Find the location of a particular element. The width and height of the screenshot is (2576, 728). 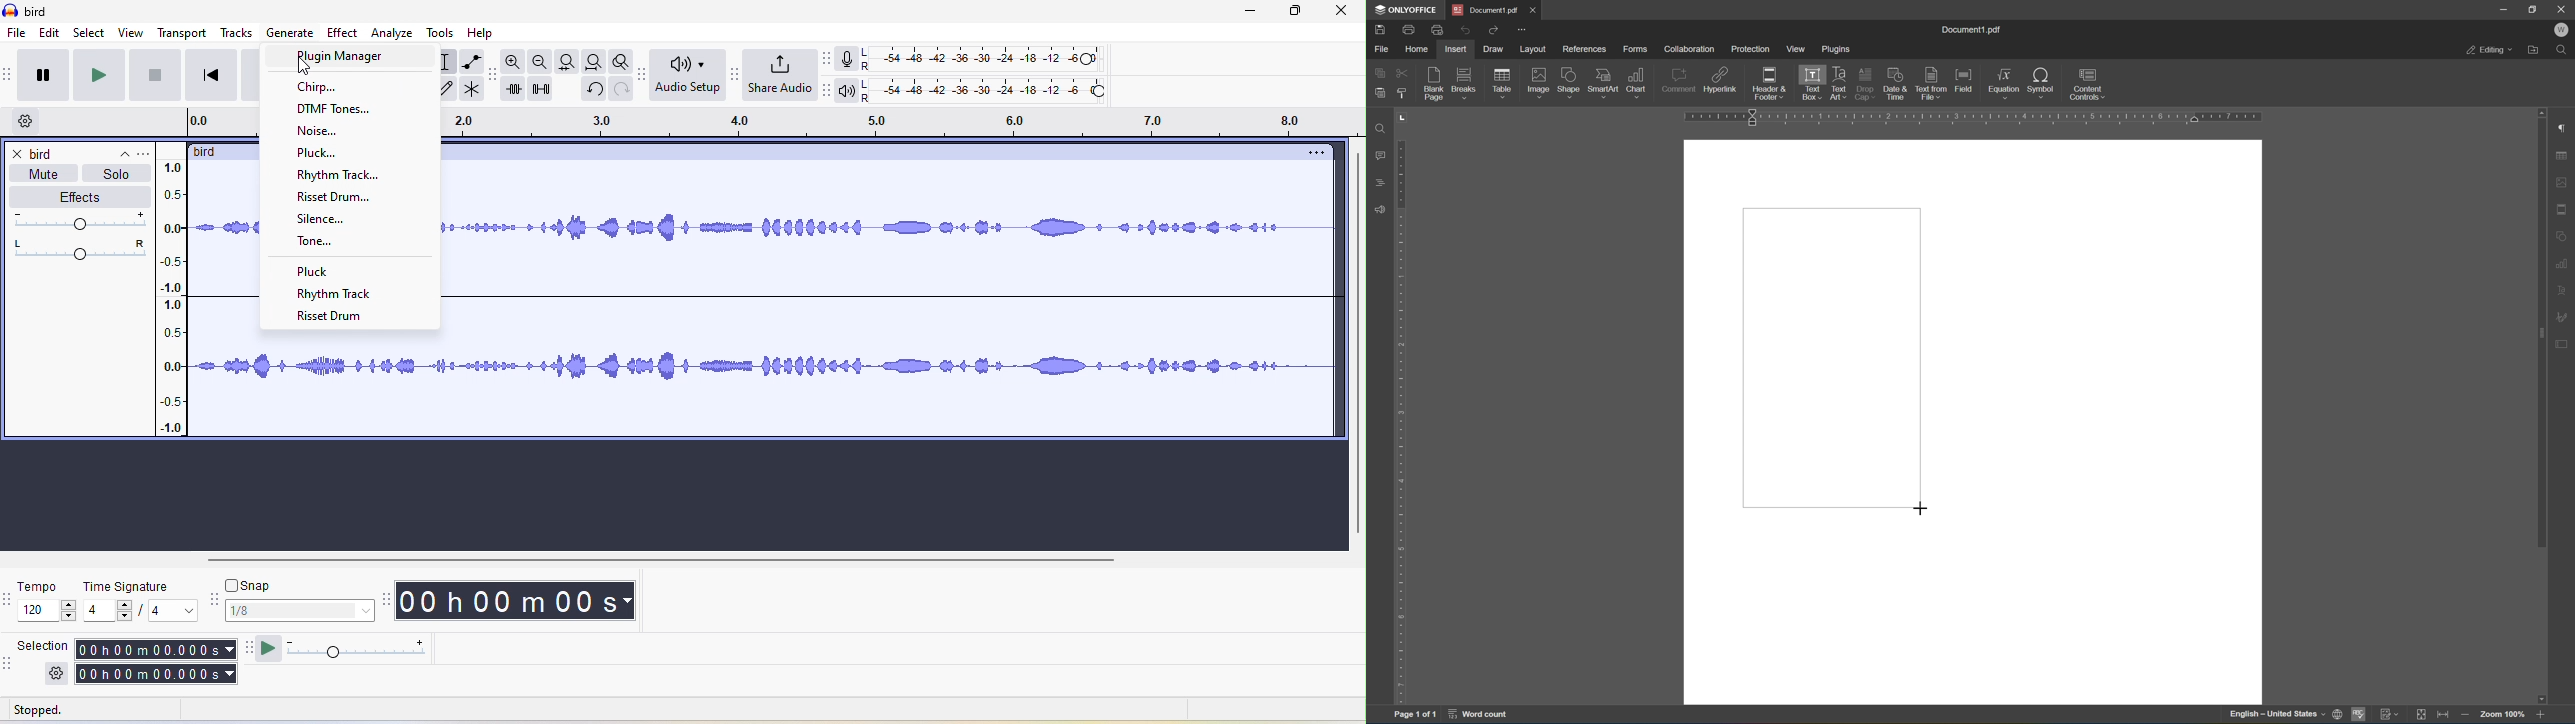

zoom toggle  is located at coordinates (616, 59).